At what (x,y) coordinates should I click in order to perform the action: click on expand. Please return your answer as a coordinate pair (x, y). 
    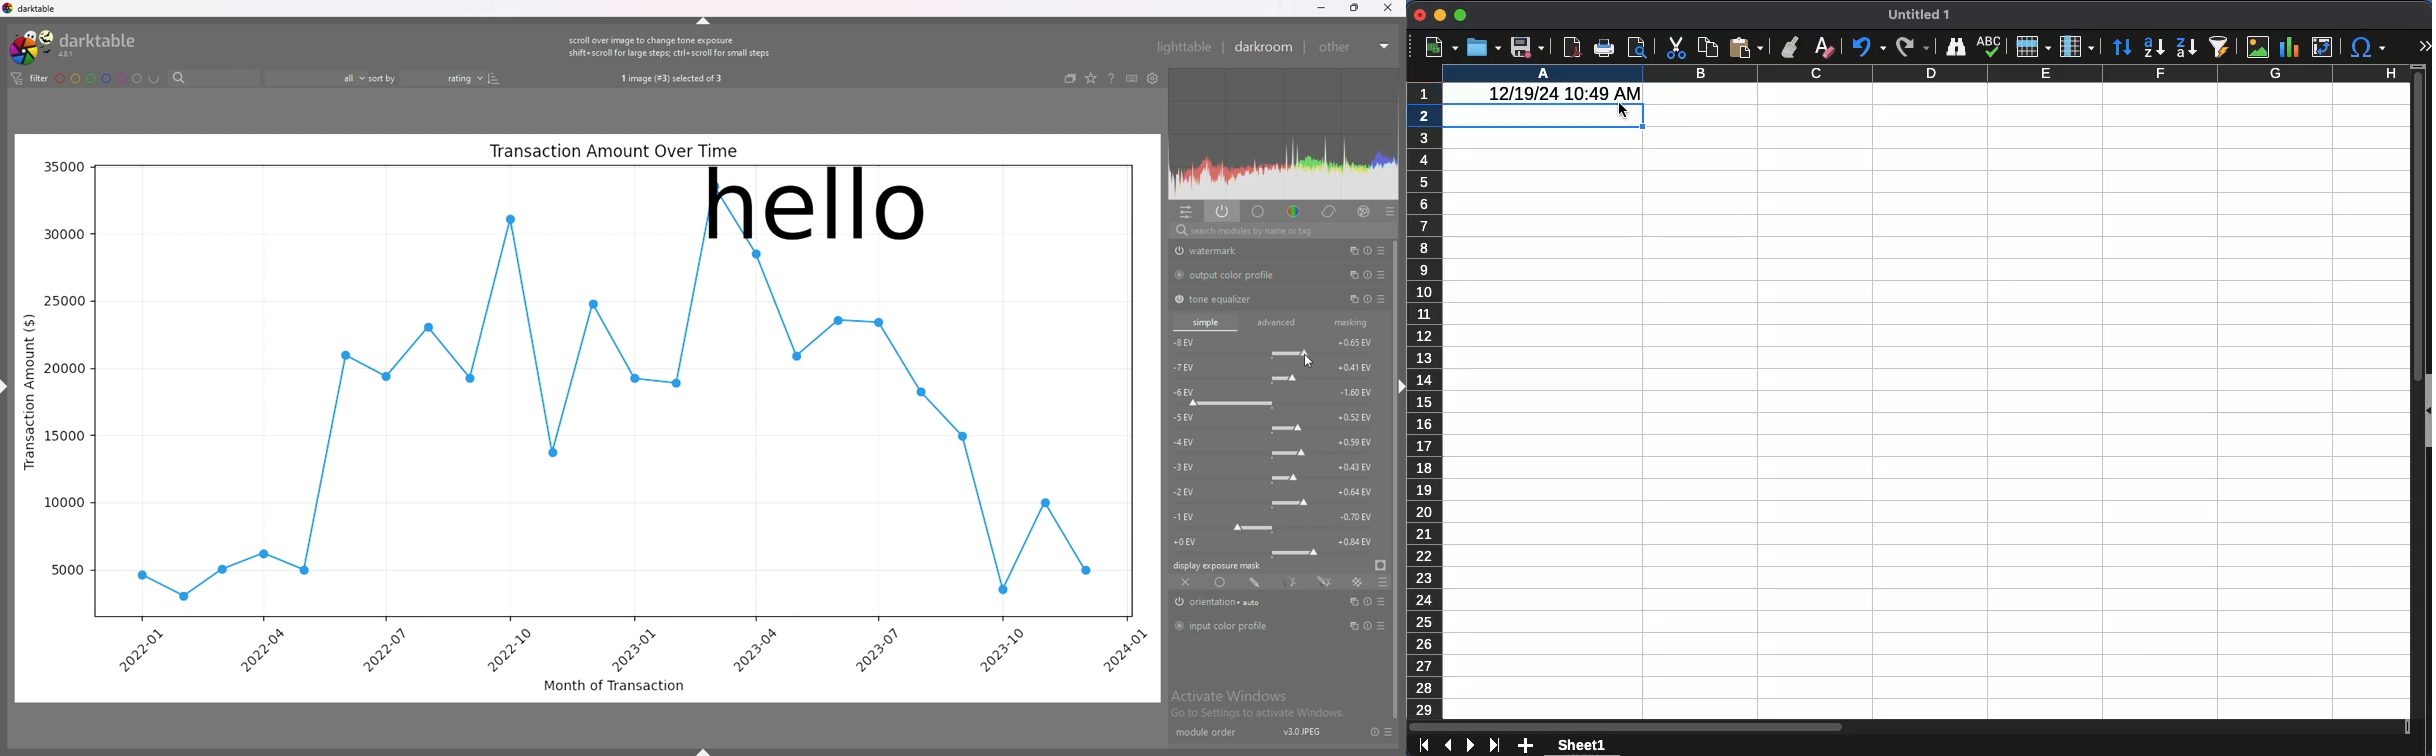
    Looking at the image, I should click on (2426, 43).